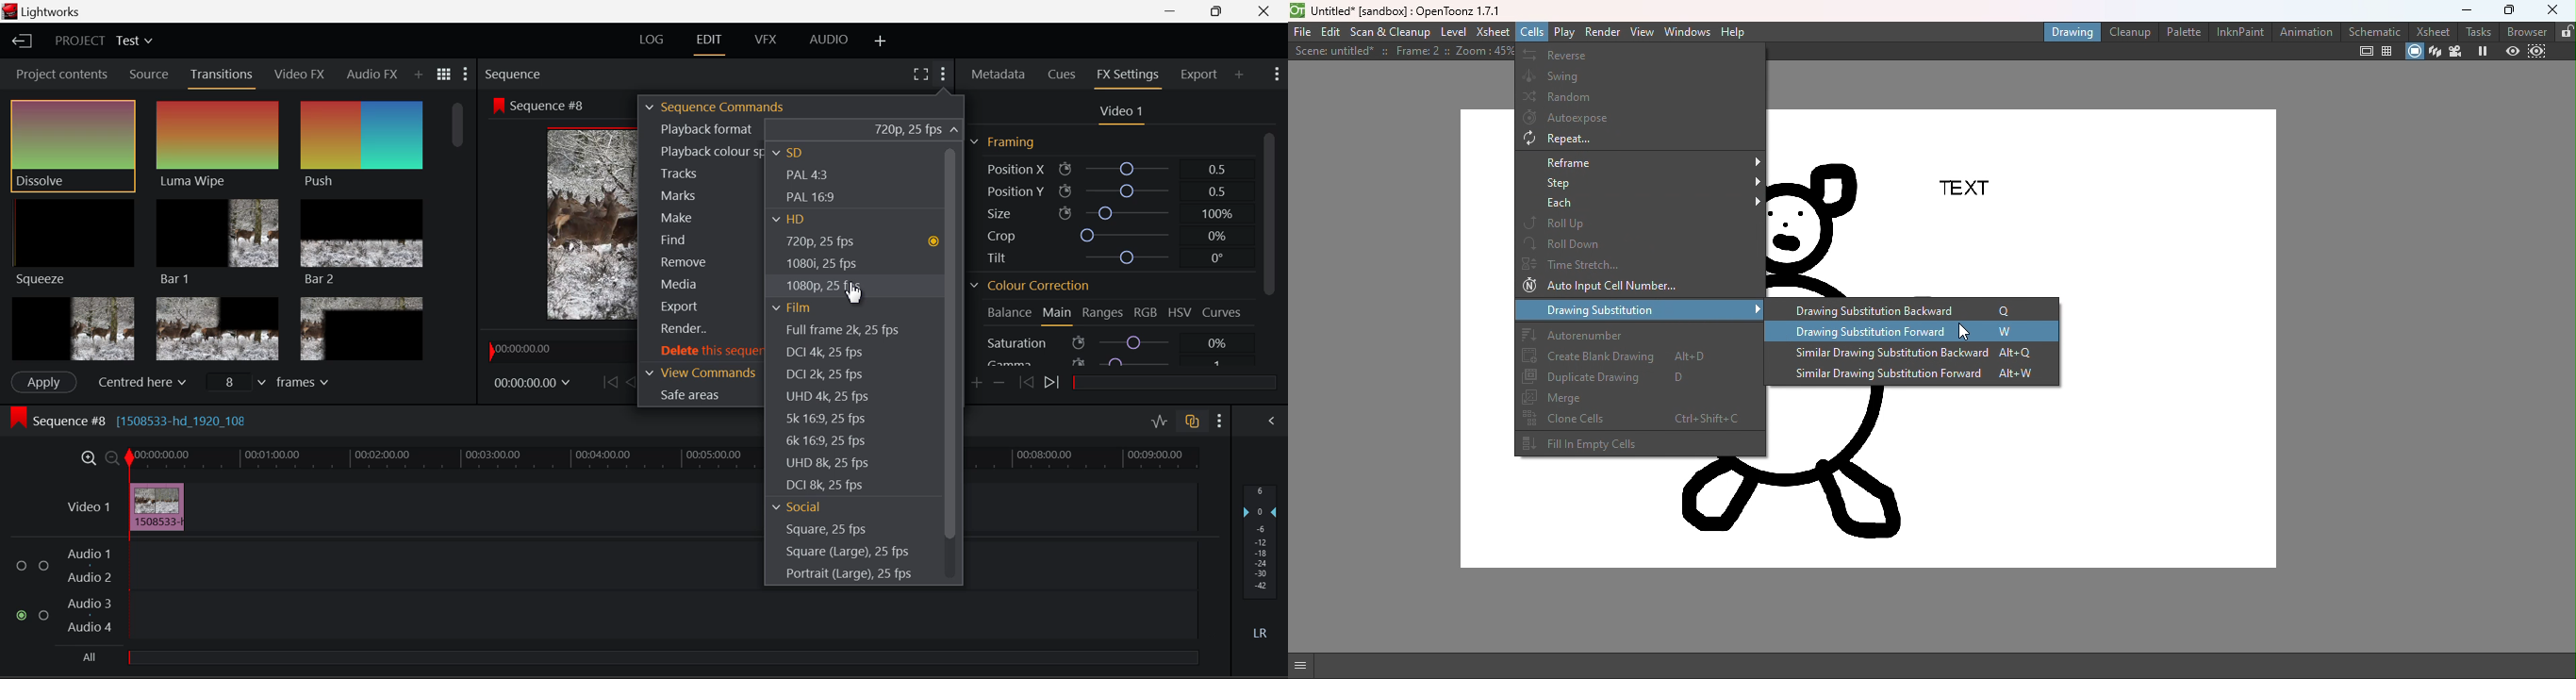 This screenshot has height=700, width=2576. What do you see at coordinates (361, 329) in the screenshot?
I see `Box 3` at bounding box center [361, 329].